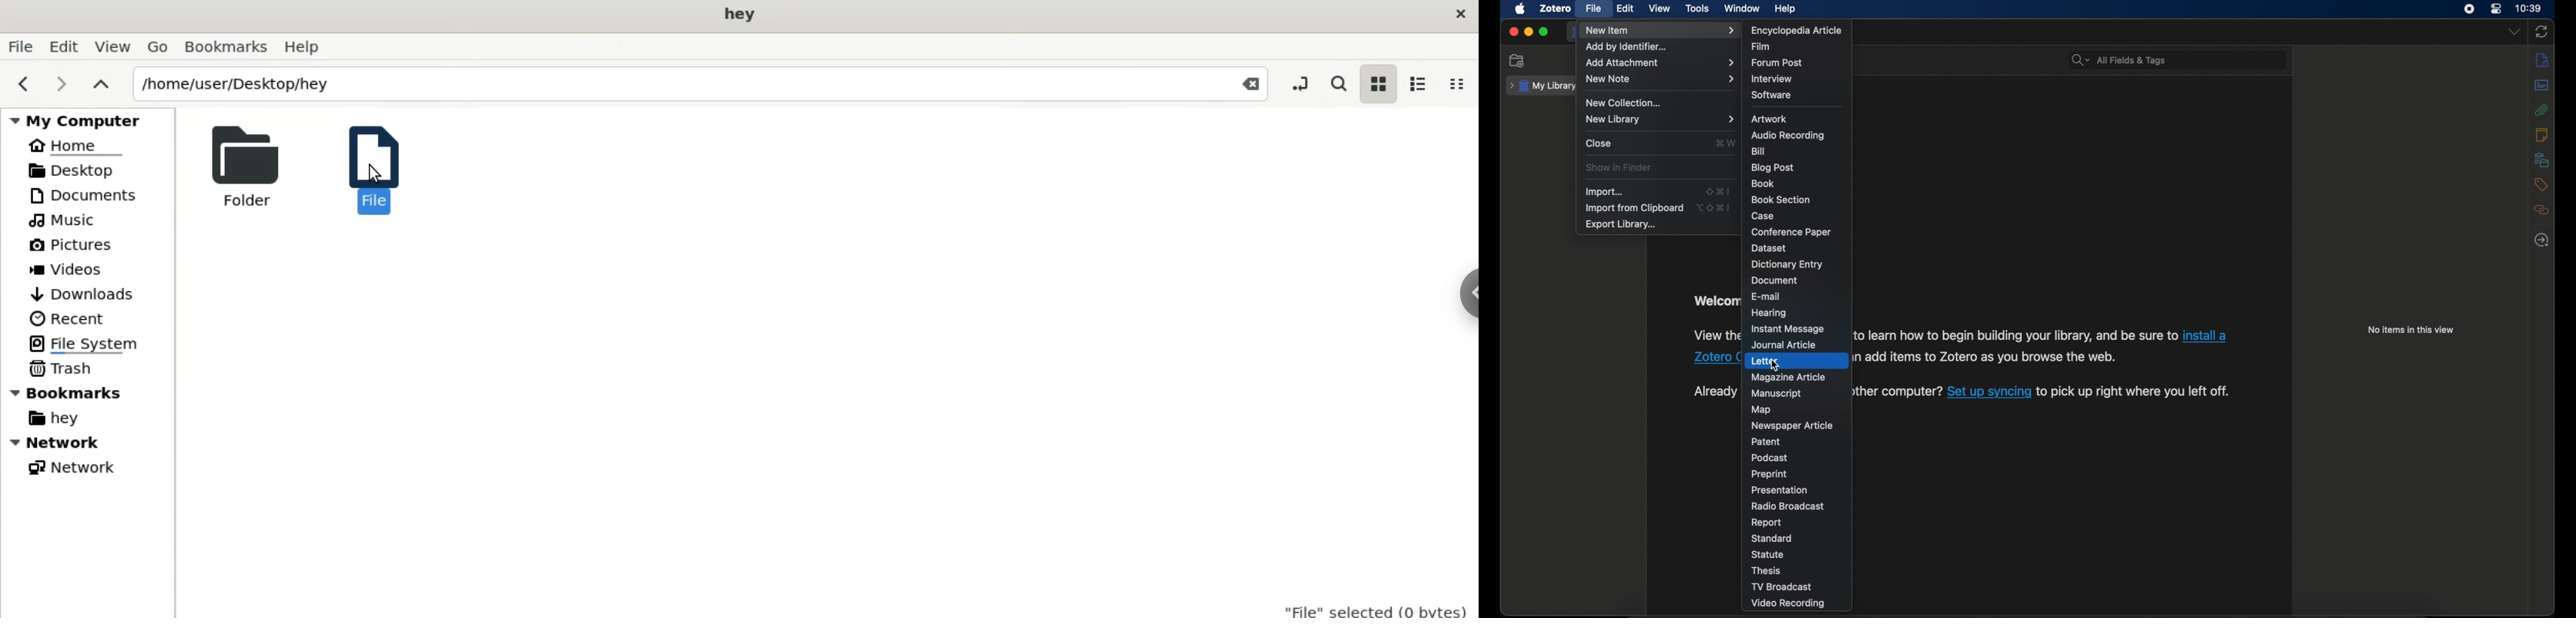 The height and width of the screenshot is (644, 2576). What do you see at coordinates (1660, 78) in the screenshot?
I see `new note` at bounding box center [1660, 78].